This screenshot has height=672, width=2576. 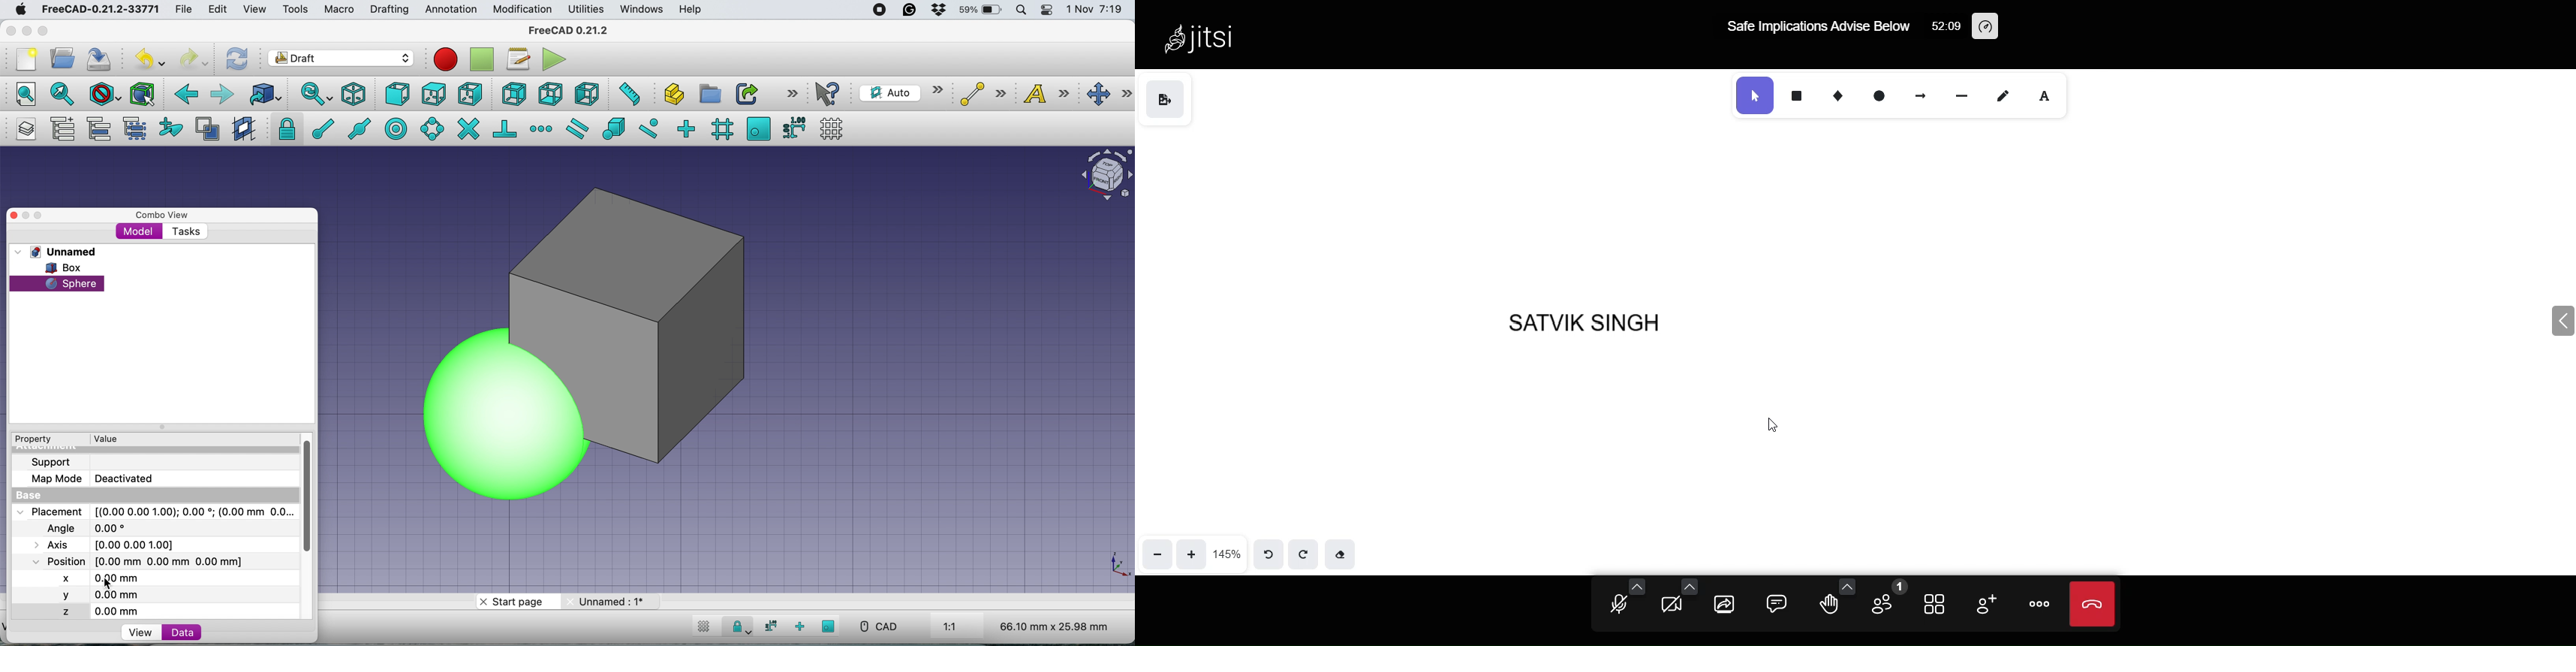 I want to click on bottom, so click(x=550, y=95).